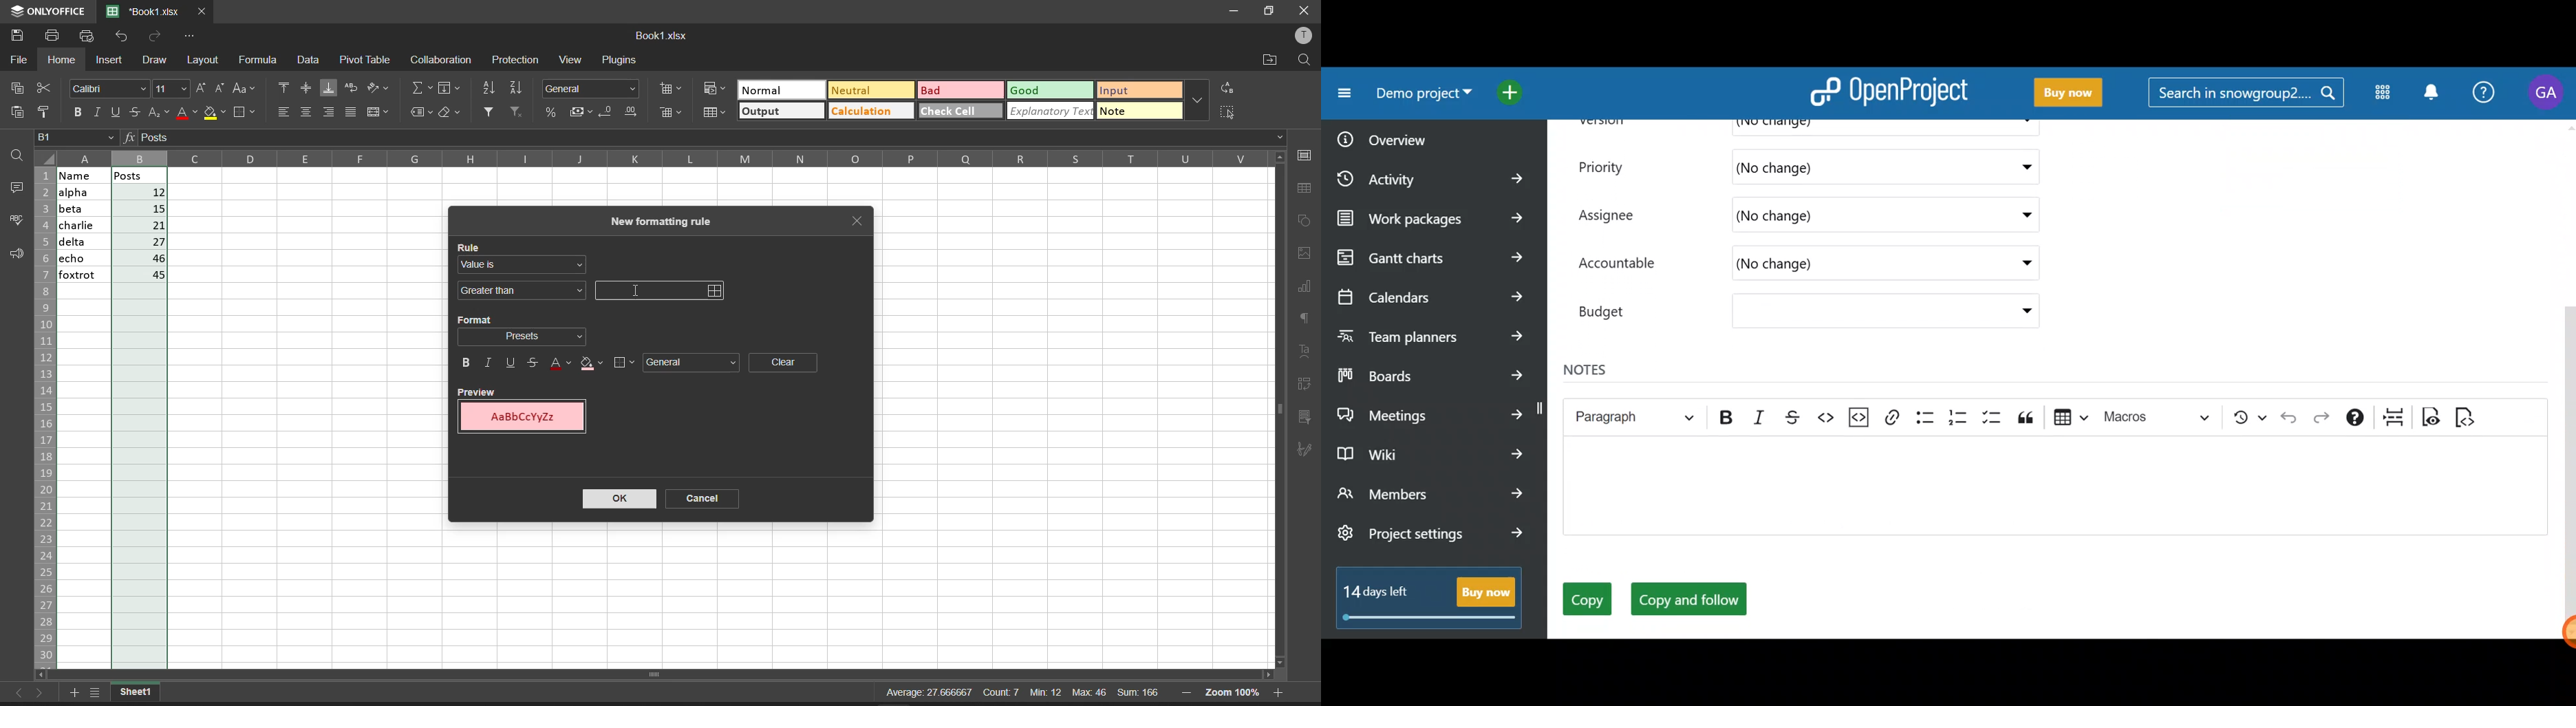  Describe the element at coordinates (784, 363) in the screenshot. I see `clear` at that location.